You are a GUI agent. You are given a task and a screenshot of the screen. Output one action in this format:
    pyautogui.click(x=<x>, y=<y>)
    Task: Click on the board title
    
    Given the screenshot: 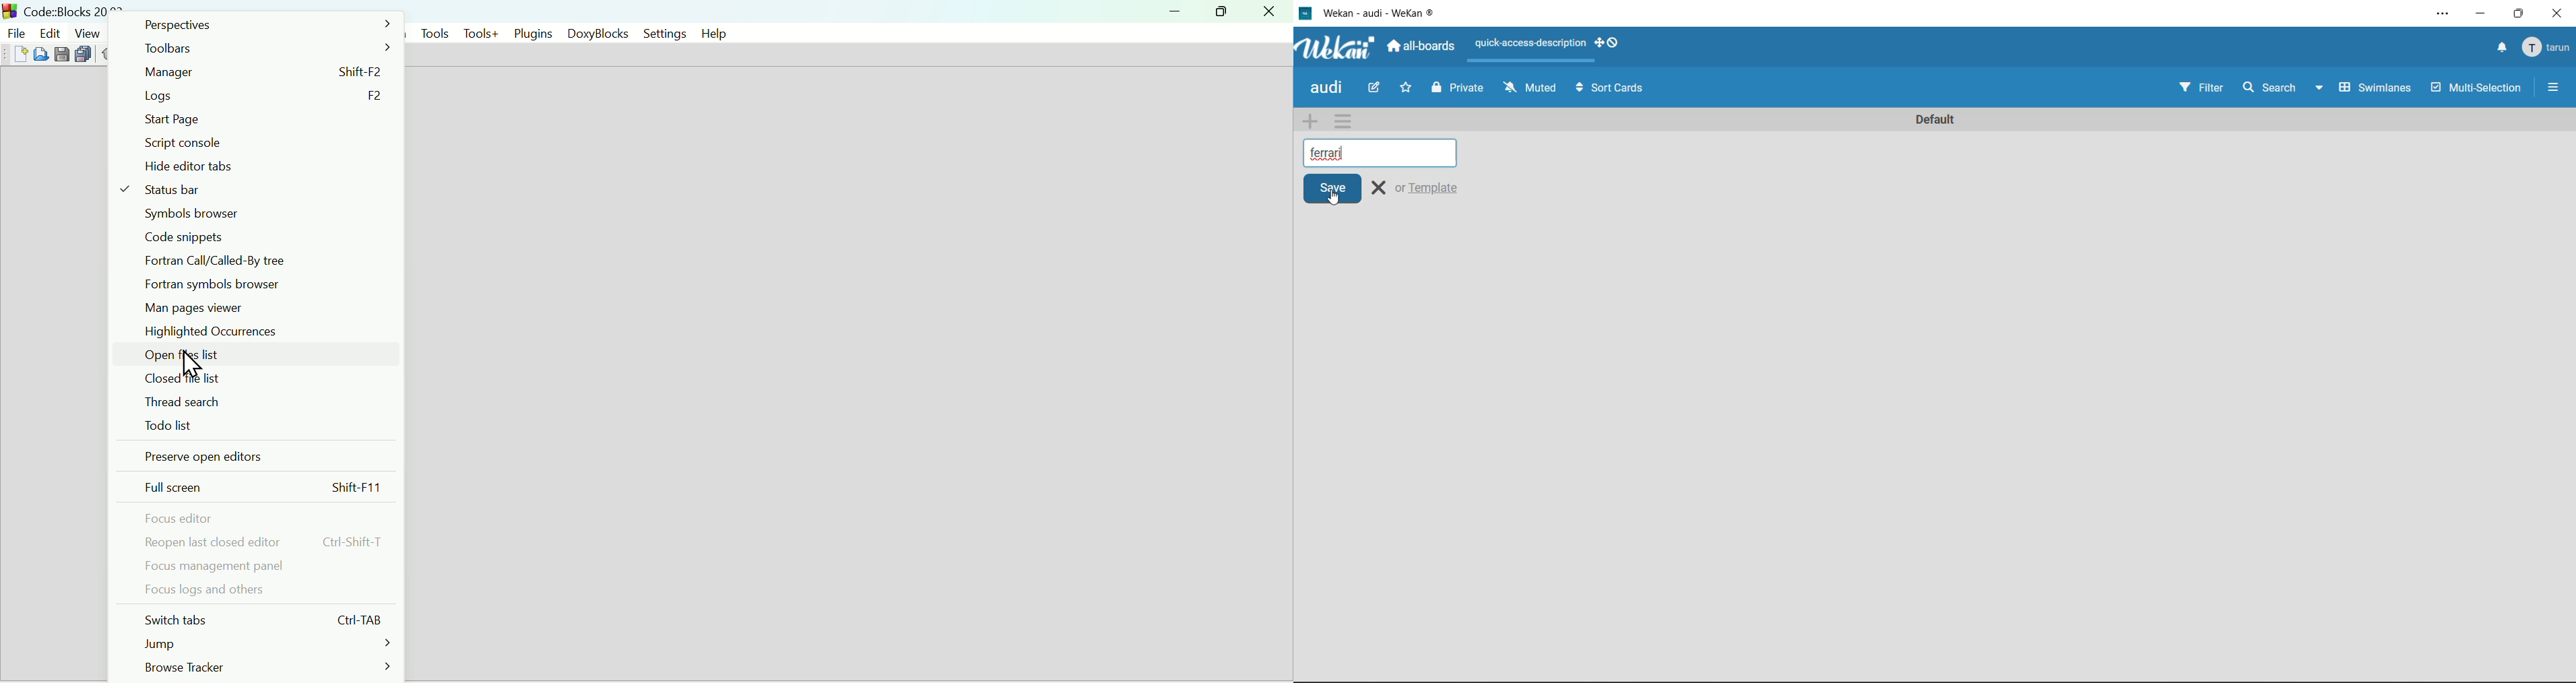 What is the action you would take?
    pyautogui.click(x=1325, y=89)
    